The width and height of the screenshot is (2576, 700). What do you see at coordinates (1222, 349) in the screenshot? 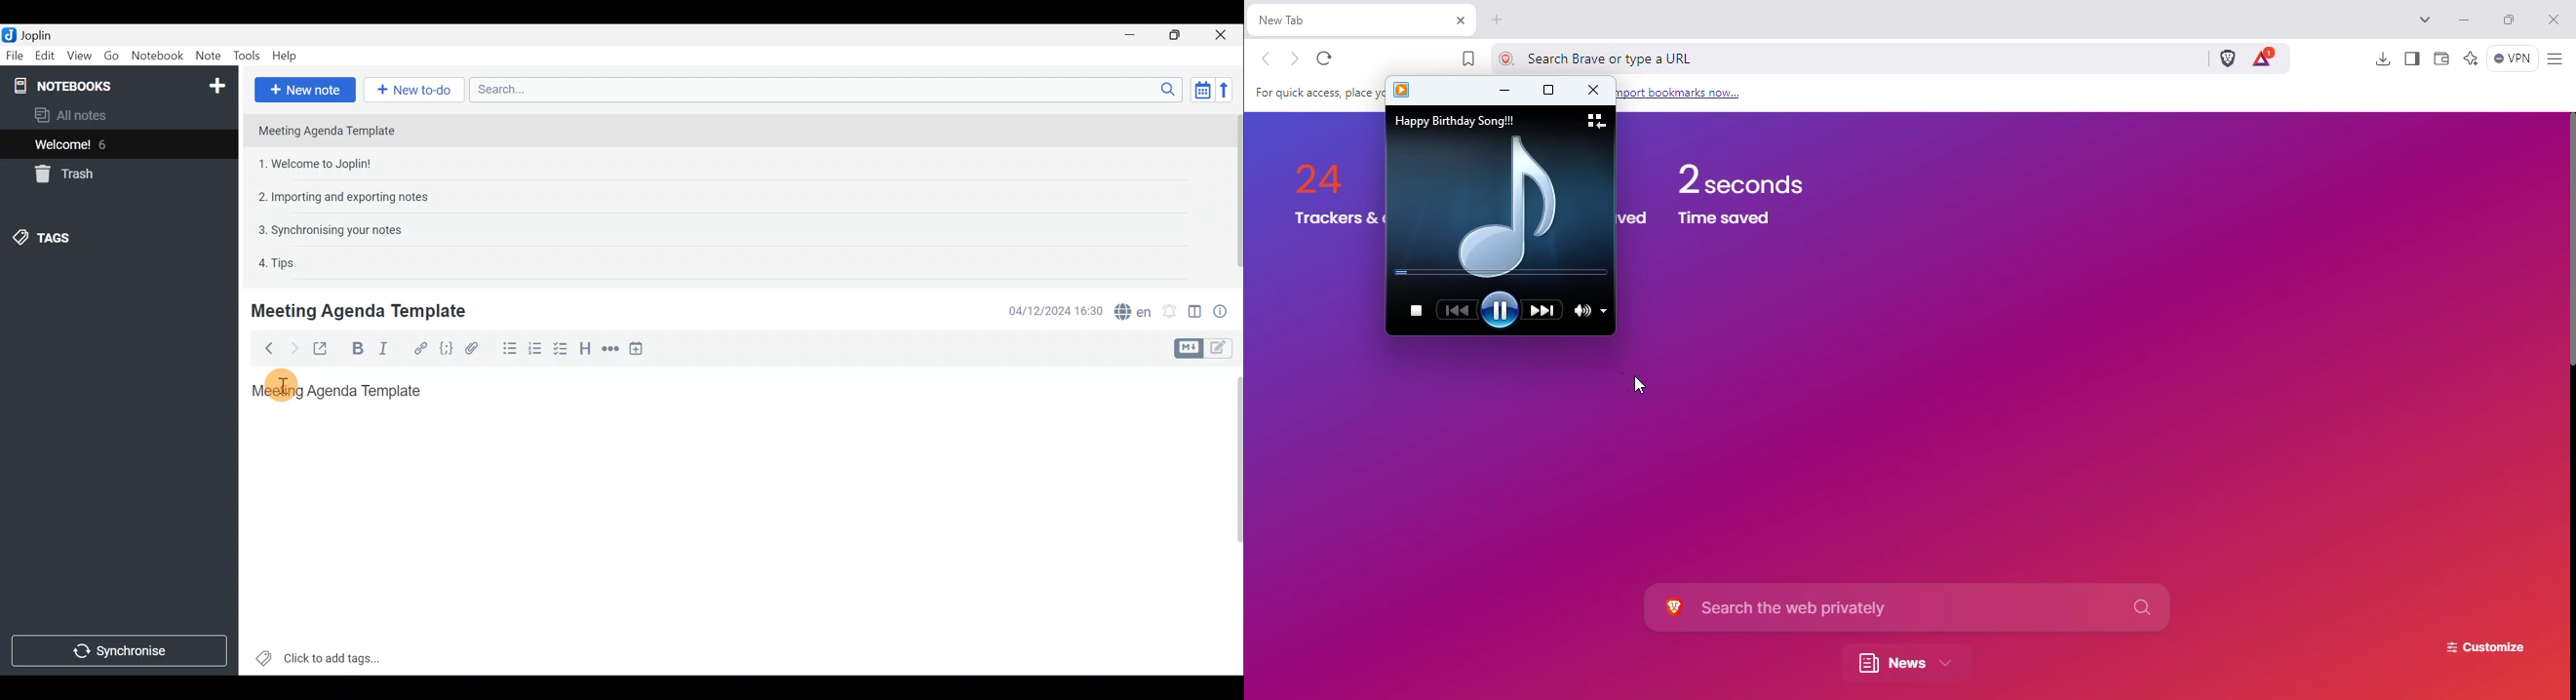
I see `Toggle editors` at bounding box center [1222, 349].